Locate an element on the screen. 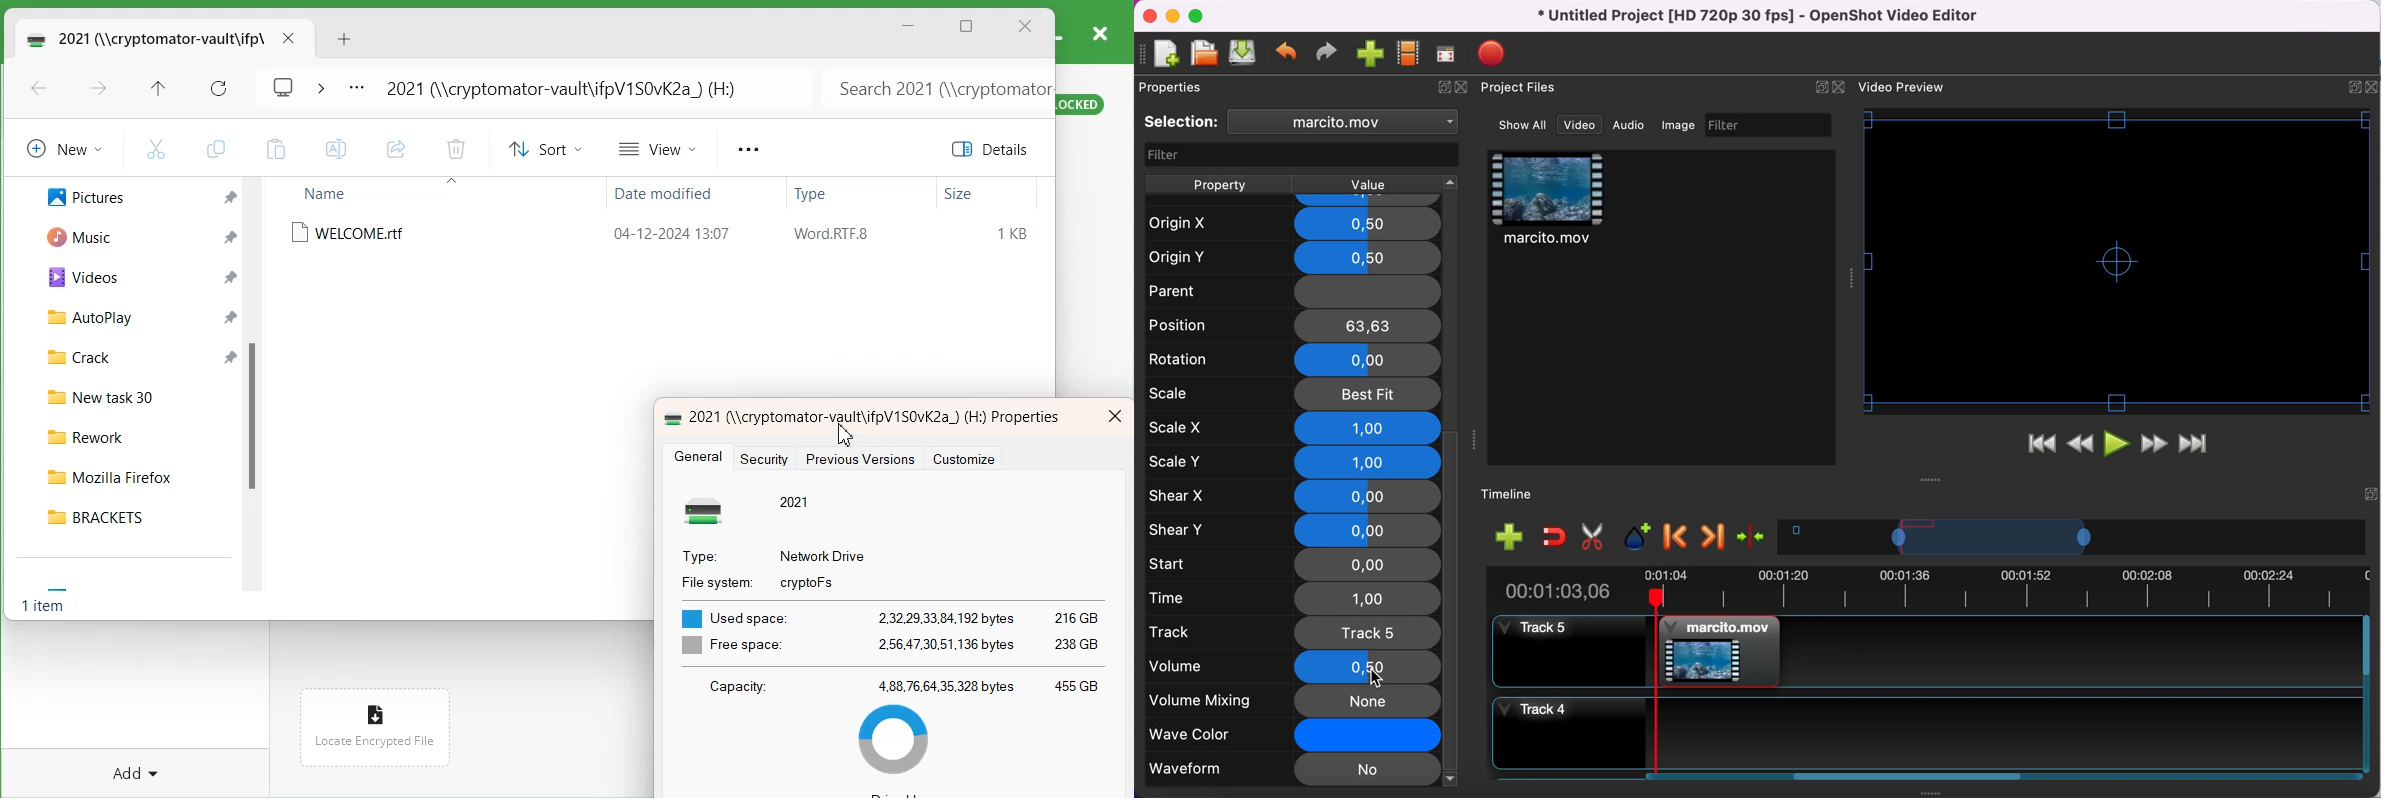  Pin a file is located at coordinates (230, 237).